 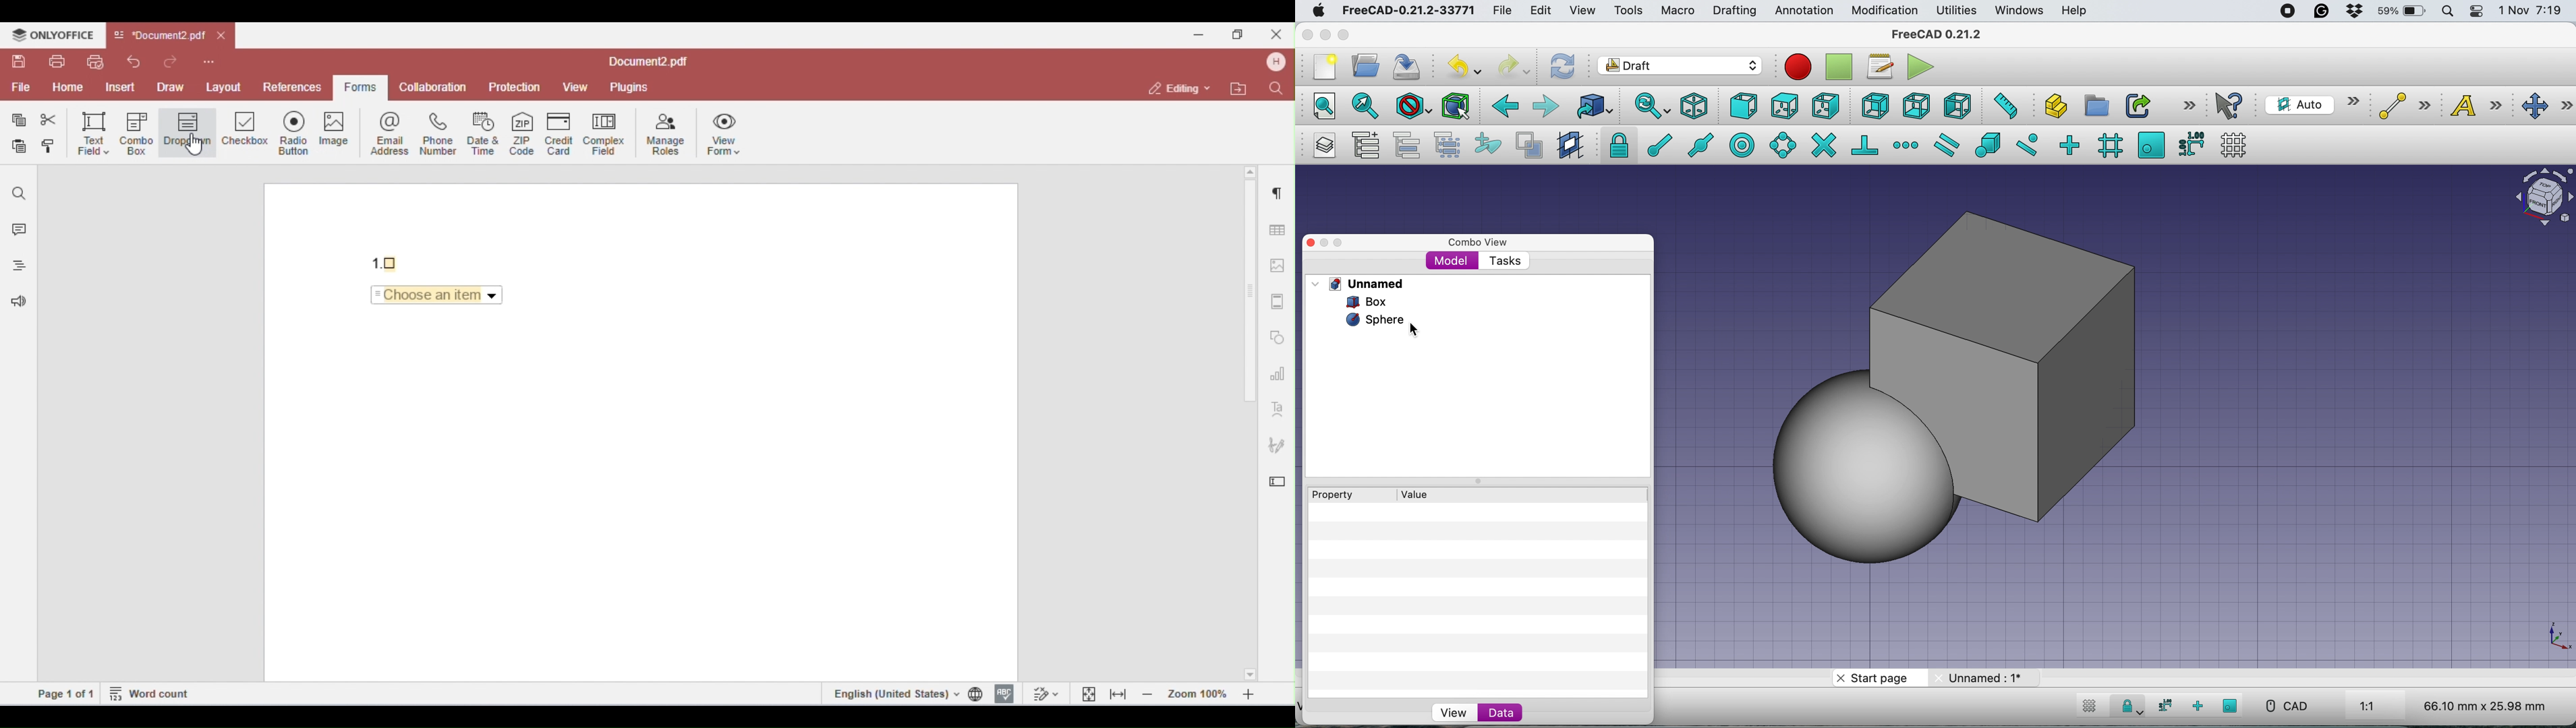 What do you see at coordinates (1616, 145) in the screenshot?
I see `snap lock` at bounding box center [1616, 145].